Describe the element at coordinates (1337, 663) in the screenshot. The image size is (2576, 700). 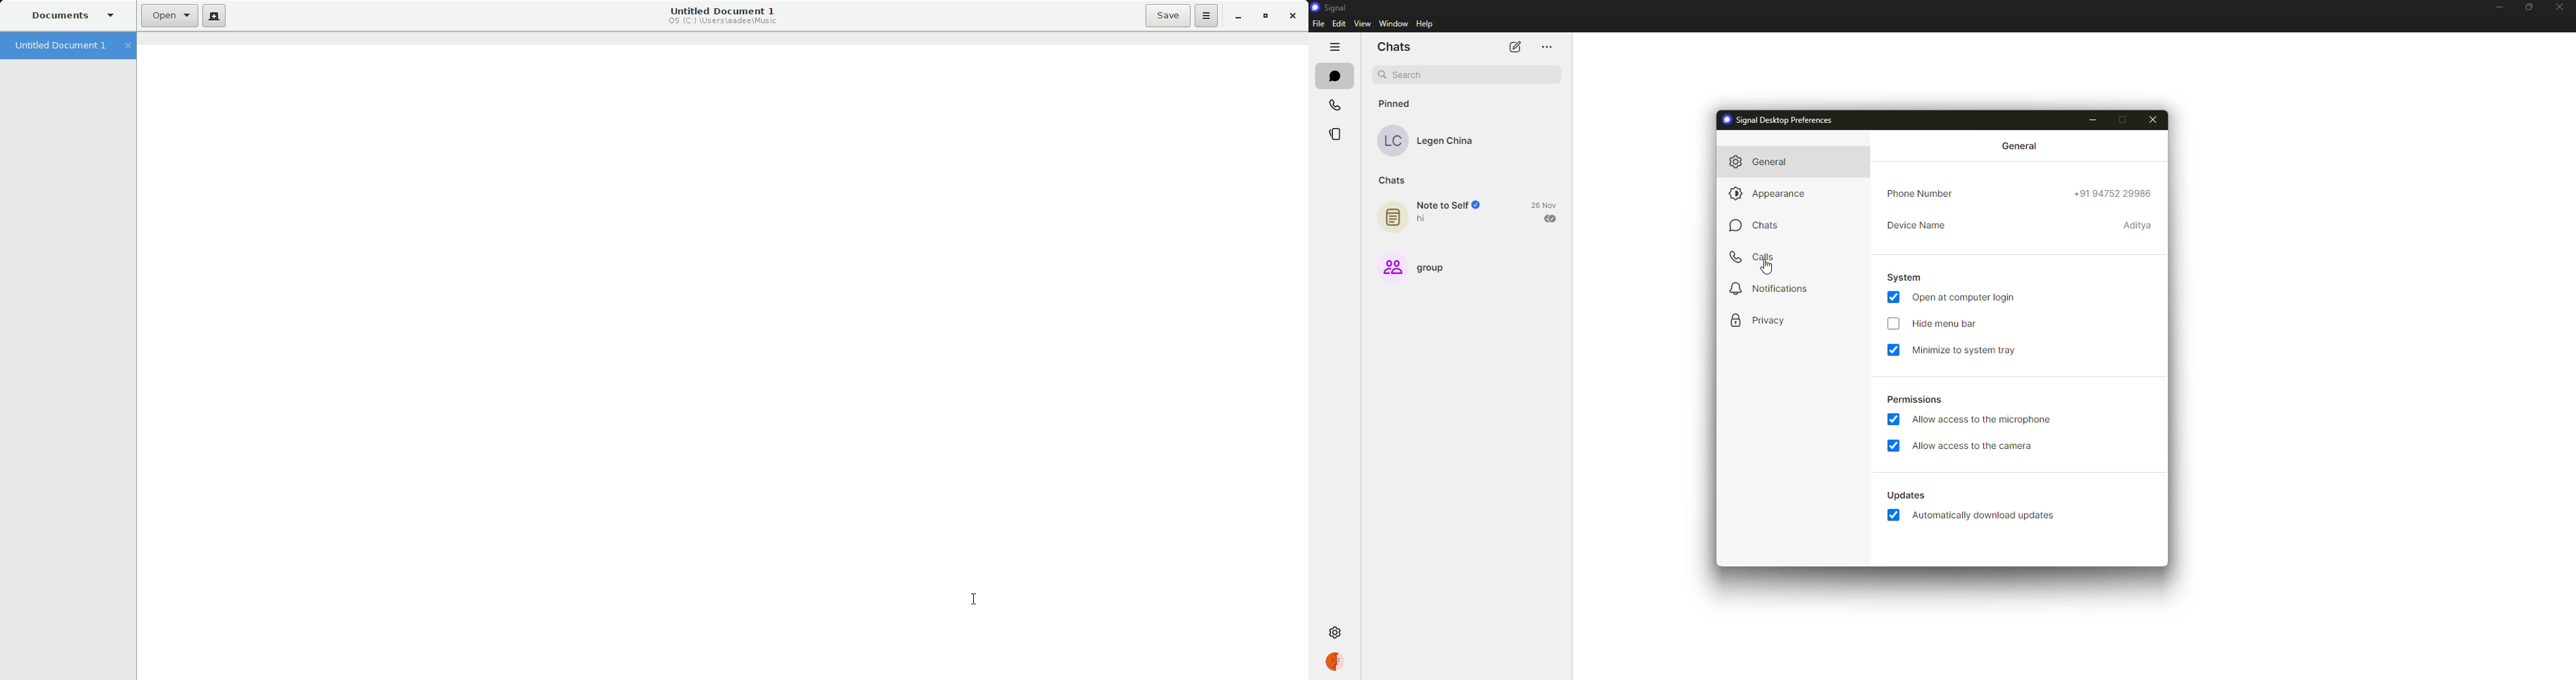
I see `profile` at that location.